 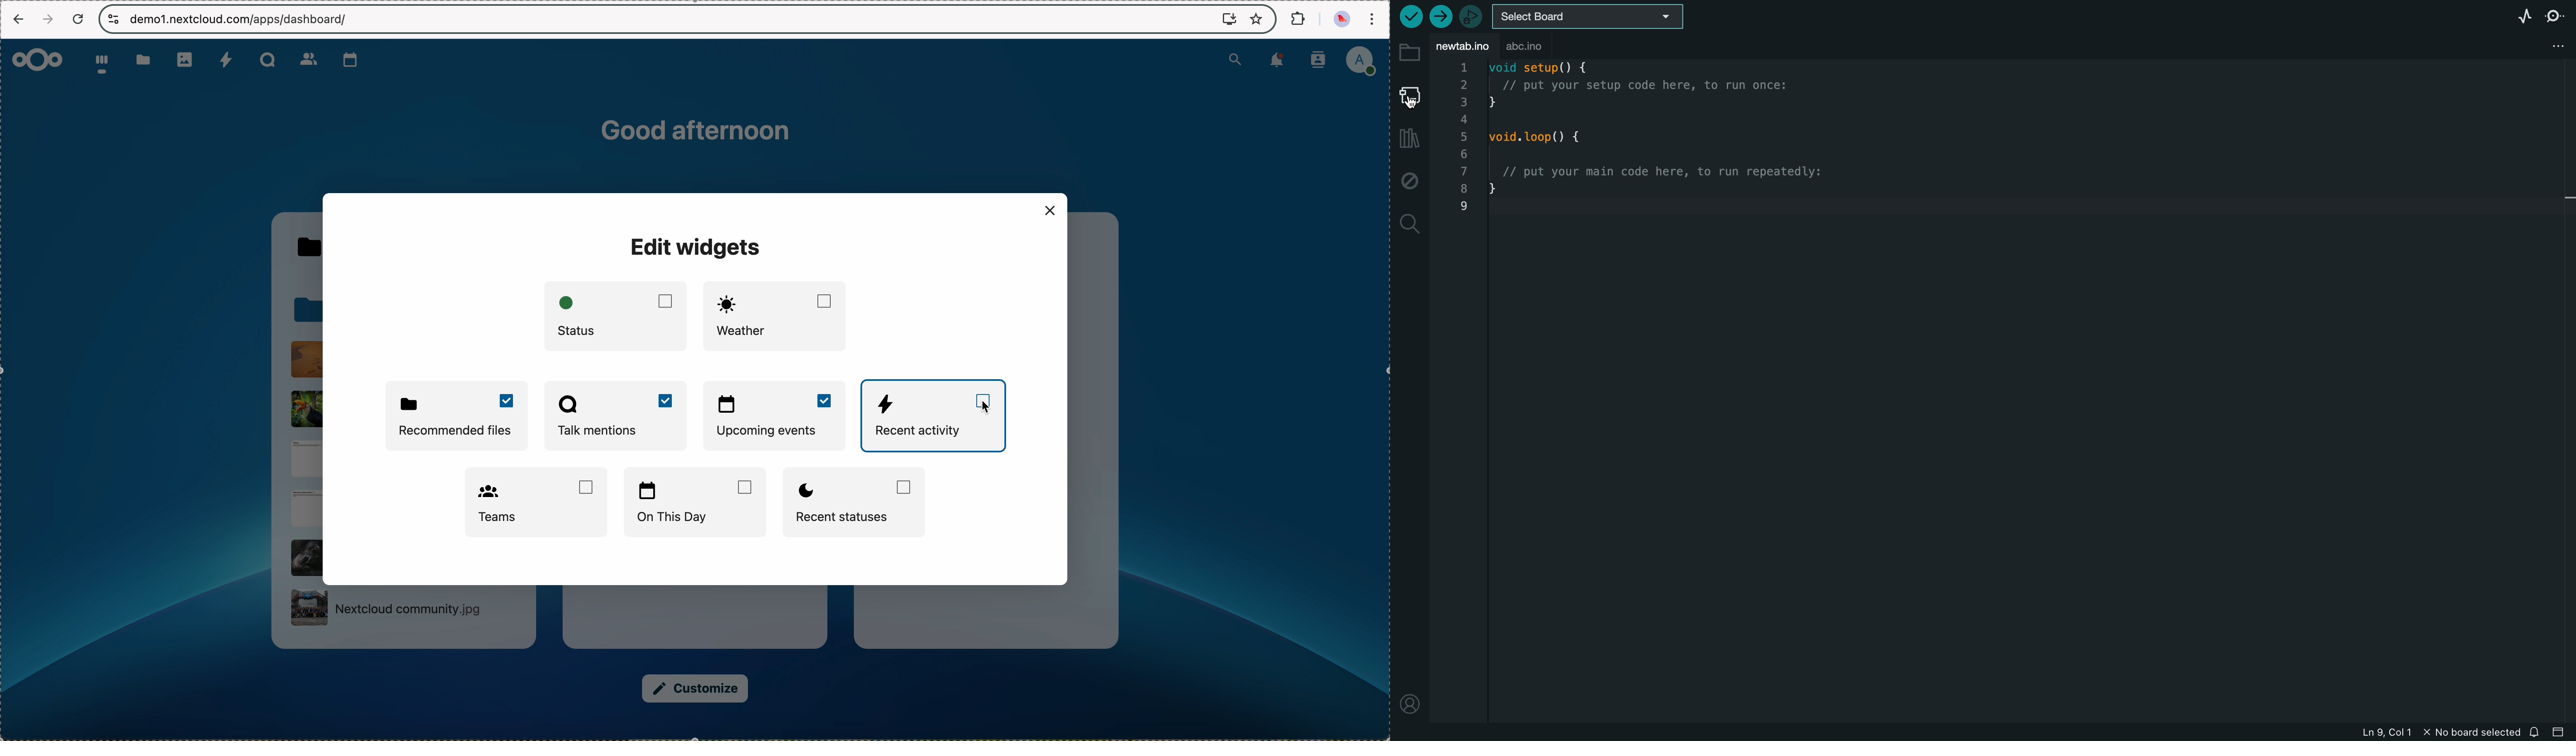 What do you see at coordinates (1415, 103) in the screenshot?
I see `cursor` at bounding box center [1415, 103].